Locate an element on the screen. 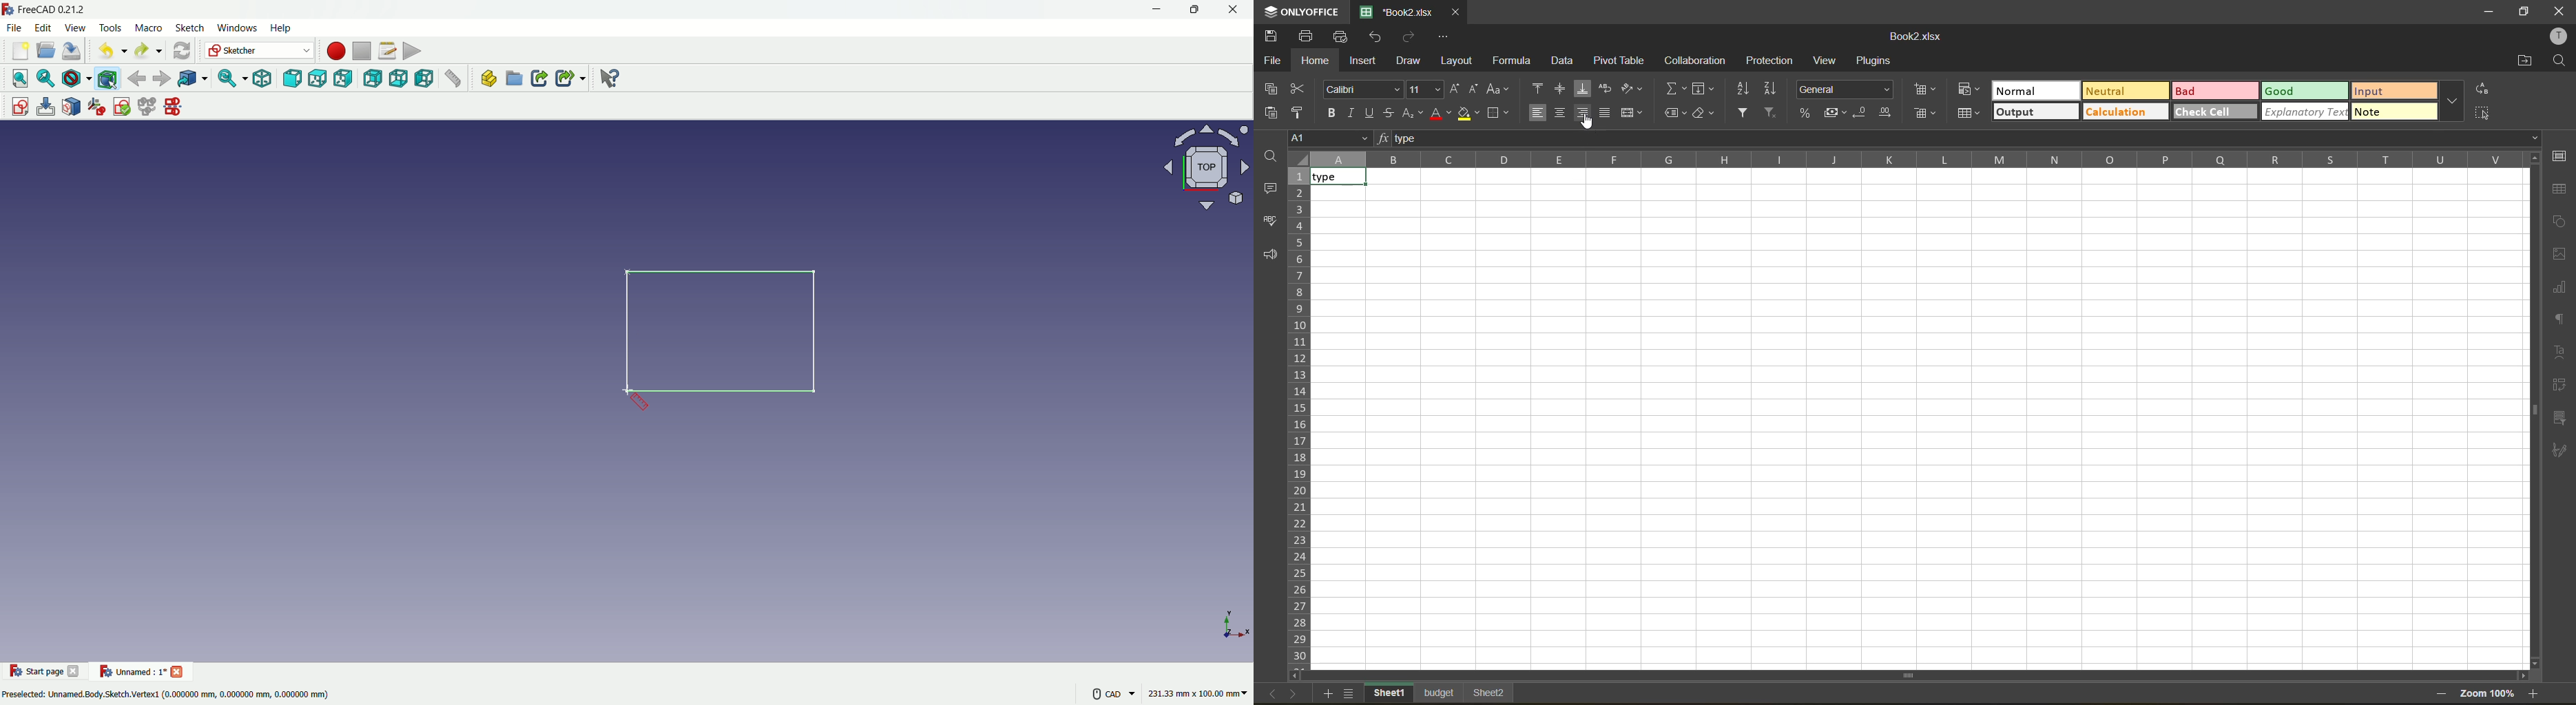 The image size is (2576, 728). find is located at coordinates (1274, 155).